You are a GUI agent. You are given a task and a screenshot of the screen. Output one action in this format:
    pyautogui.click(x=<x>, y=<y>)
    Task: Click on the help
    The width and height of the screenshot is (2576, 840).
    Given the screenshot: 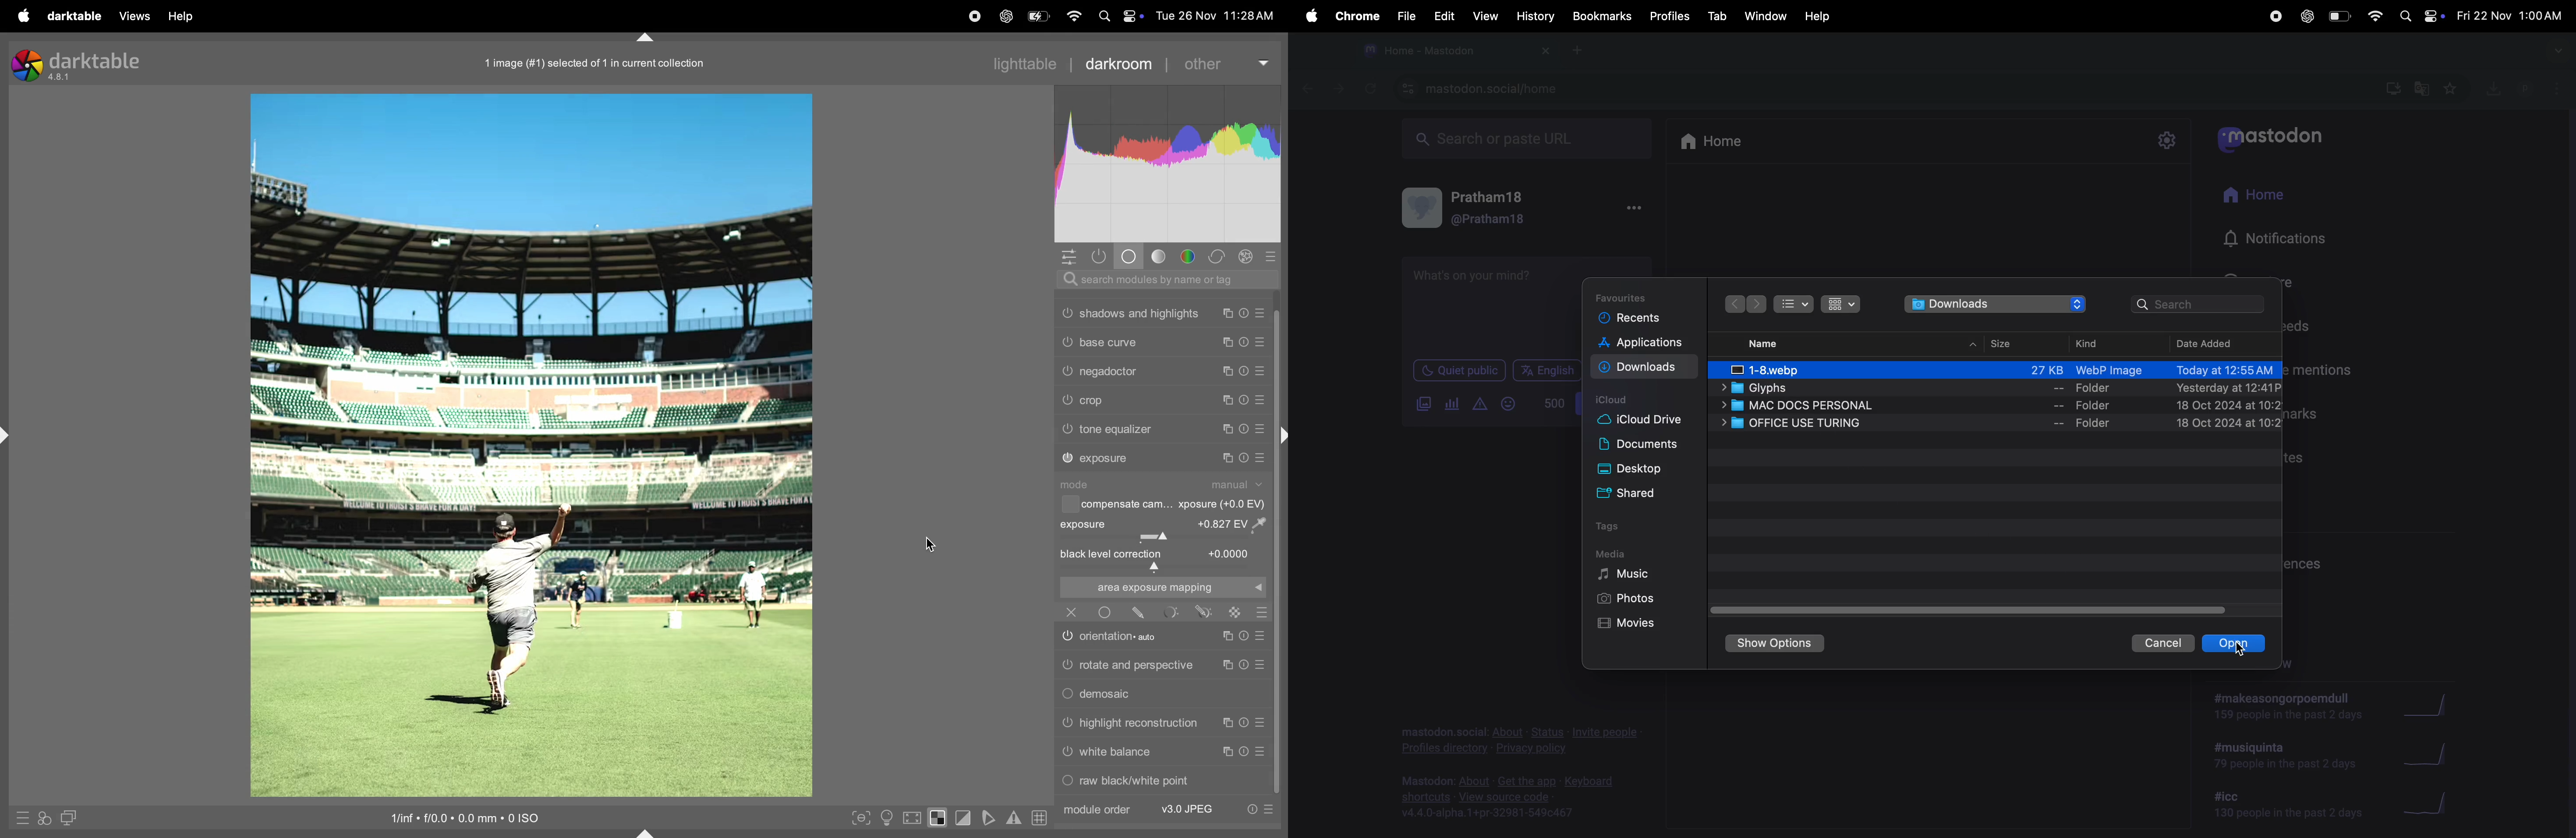 What is the action you would take?
    pyautogui.click(x=184, y=16)
    